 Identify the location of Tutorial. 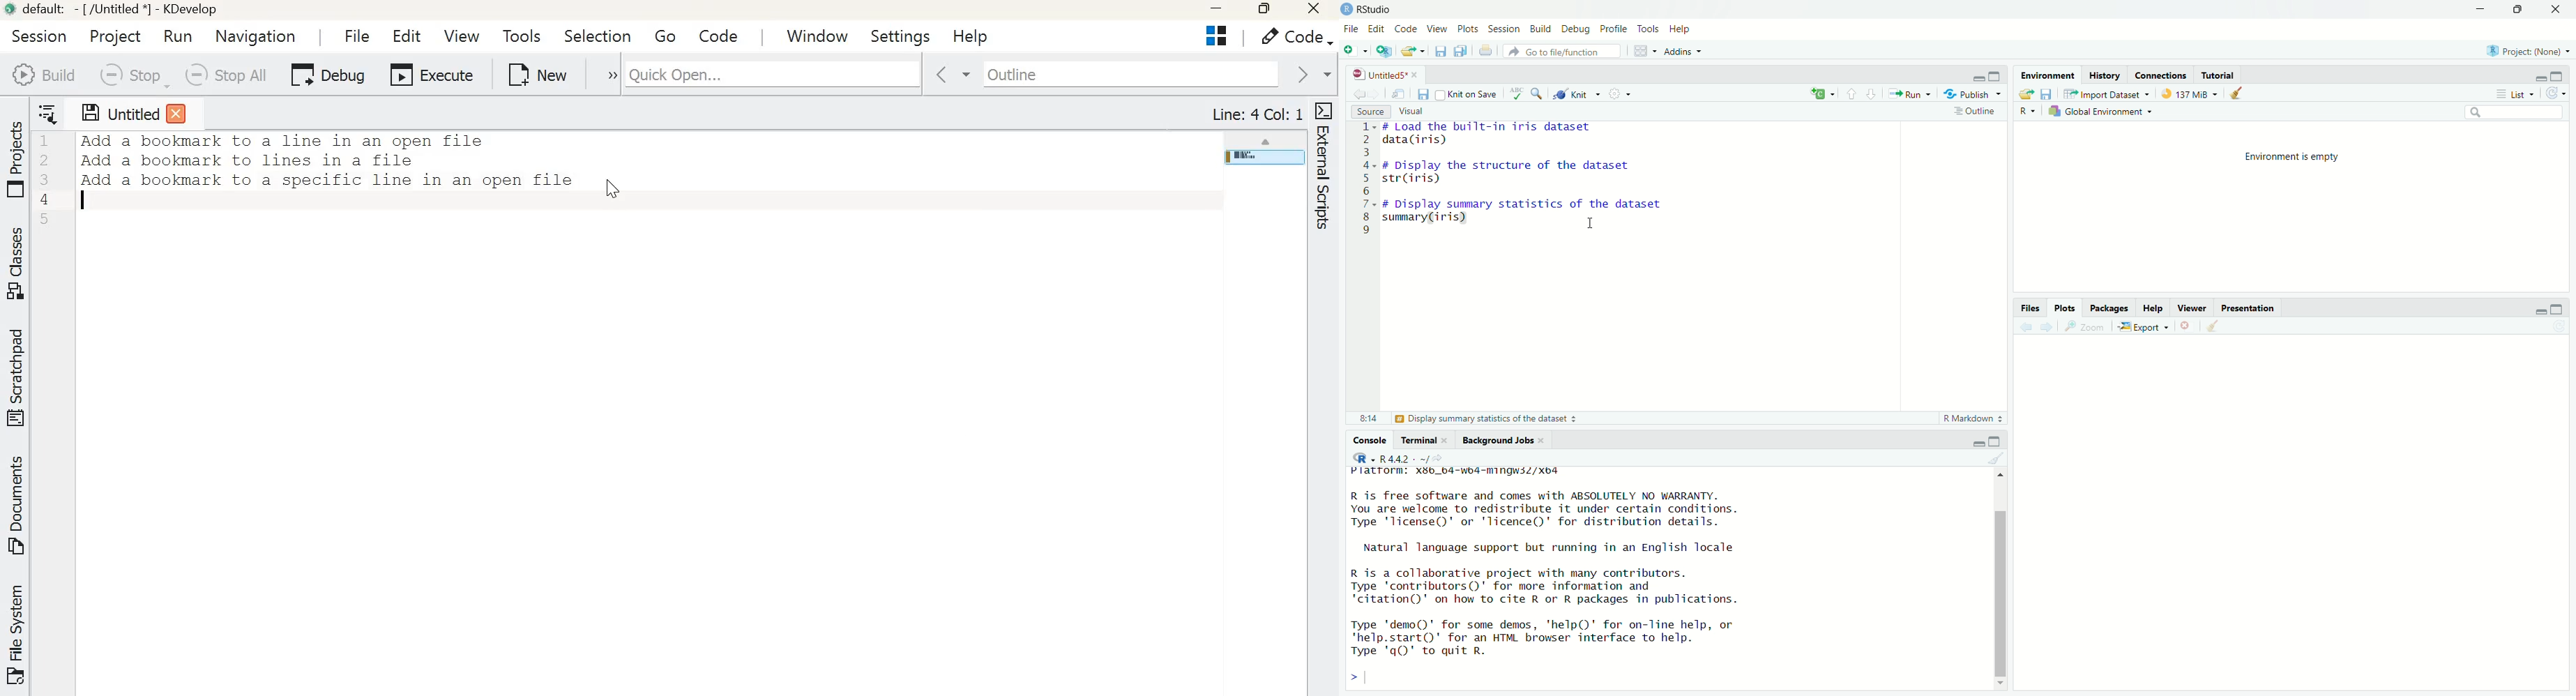
(2219, 73).